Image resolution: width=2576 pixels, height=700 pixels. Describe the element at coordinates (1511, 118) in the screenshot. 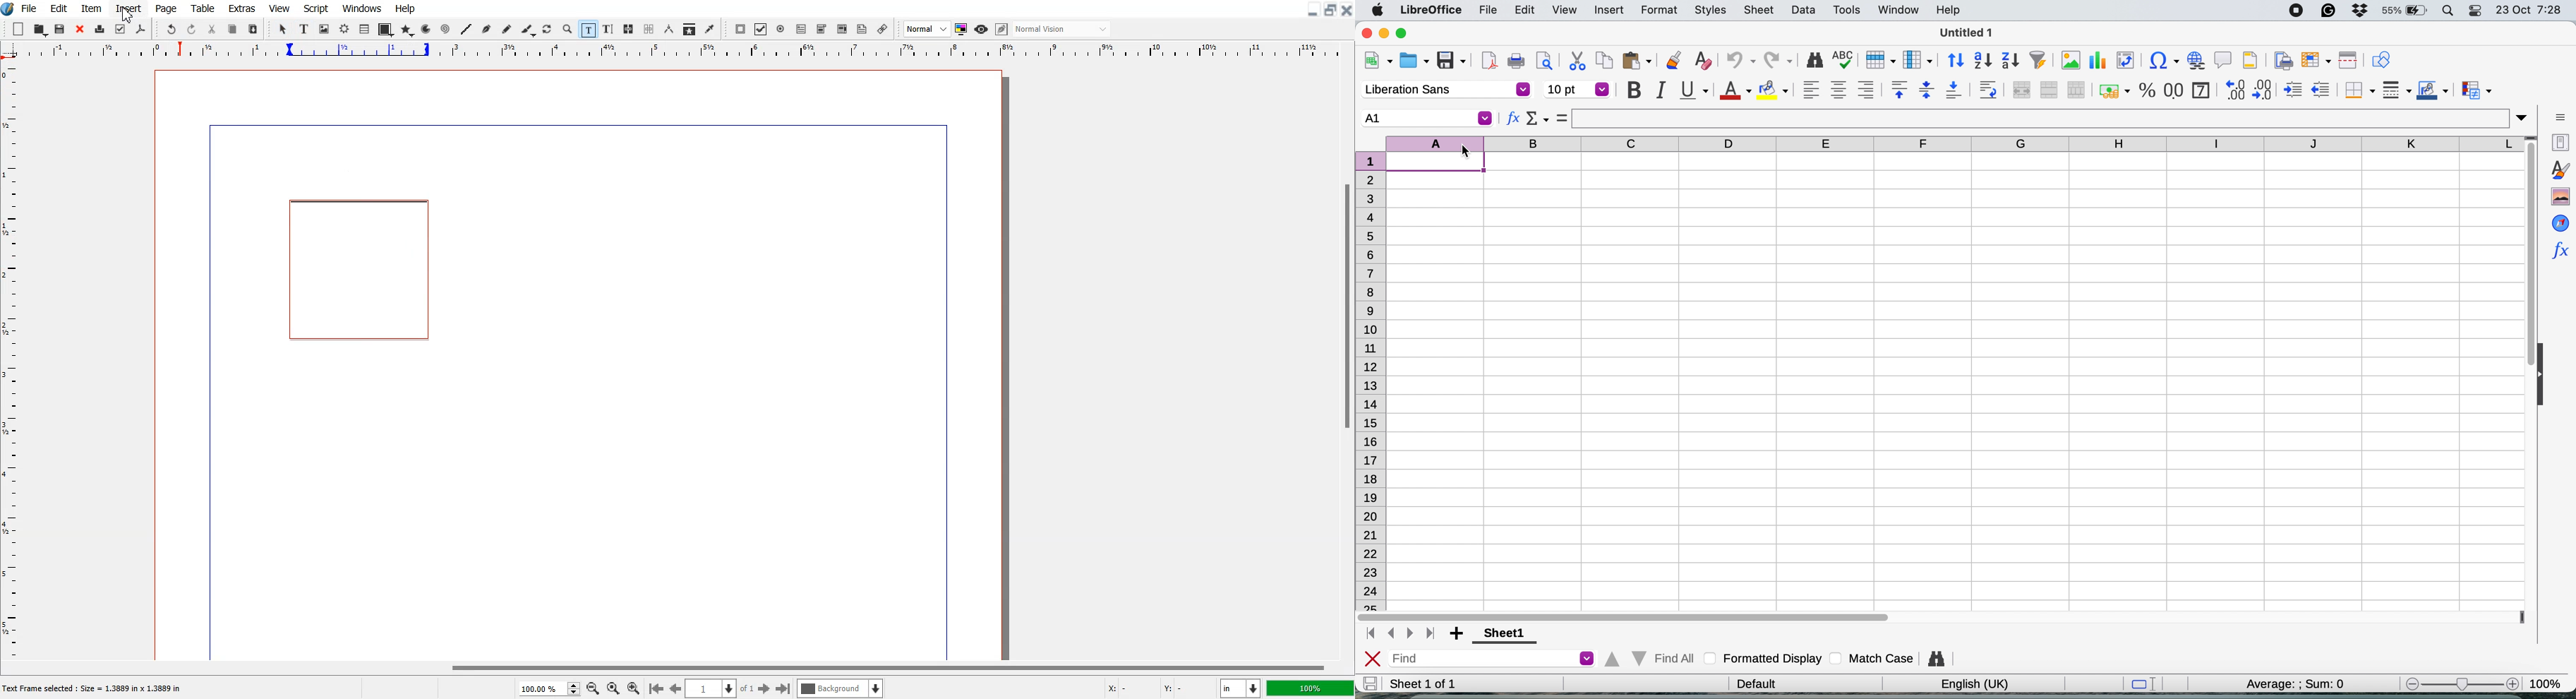

I see `function wizard` at that location.